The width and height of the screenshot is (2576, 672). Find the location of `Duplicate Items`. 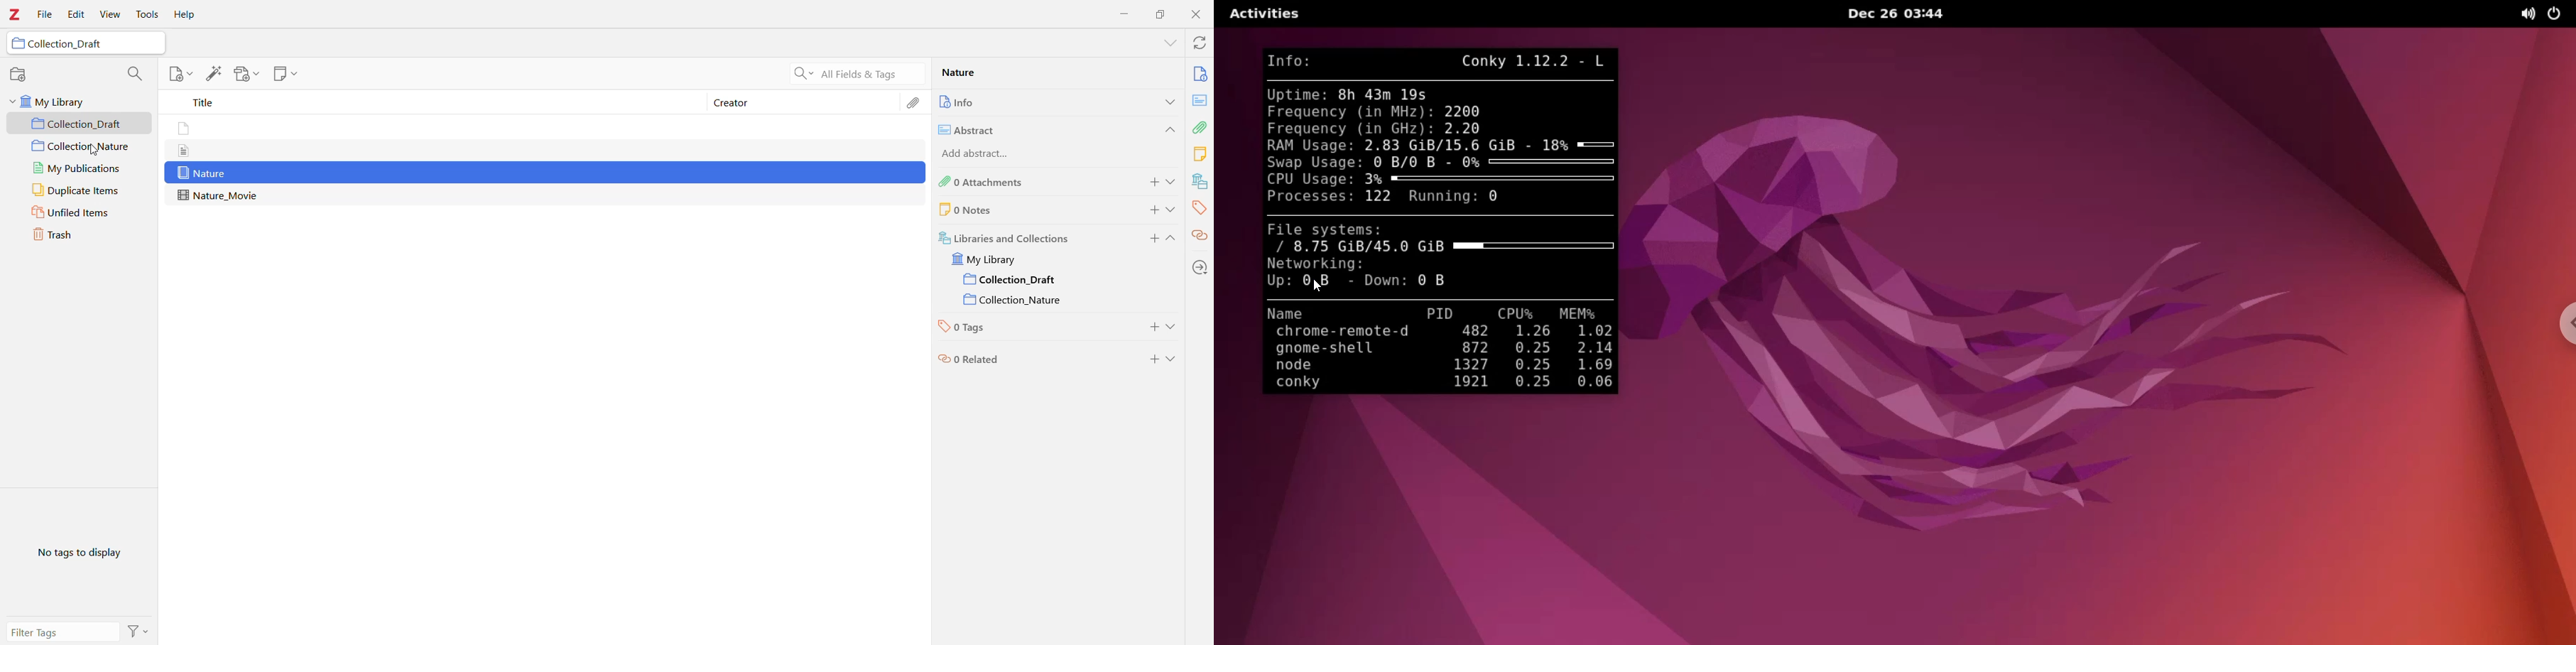

Duplicate Items is located at coordinates (79, 190).